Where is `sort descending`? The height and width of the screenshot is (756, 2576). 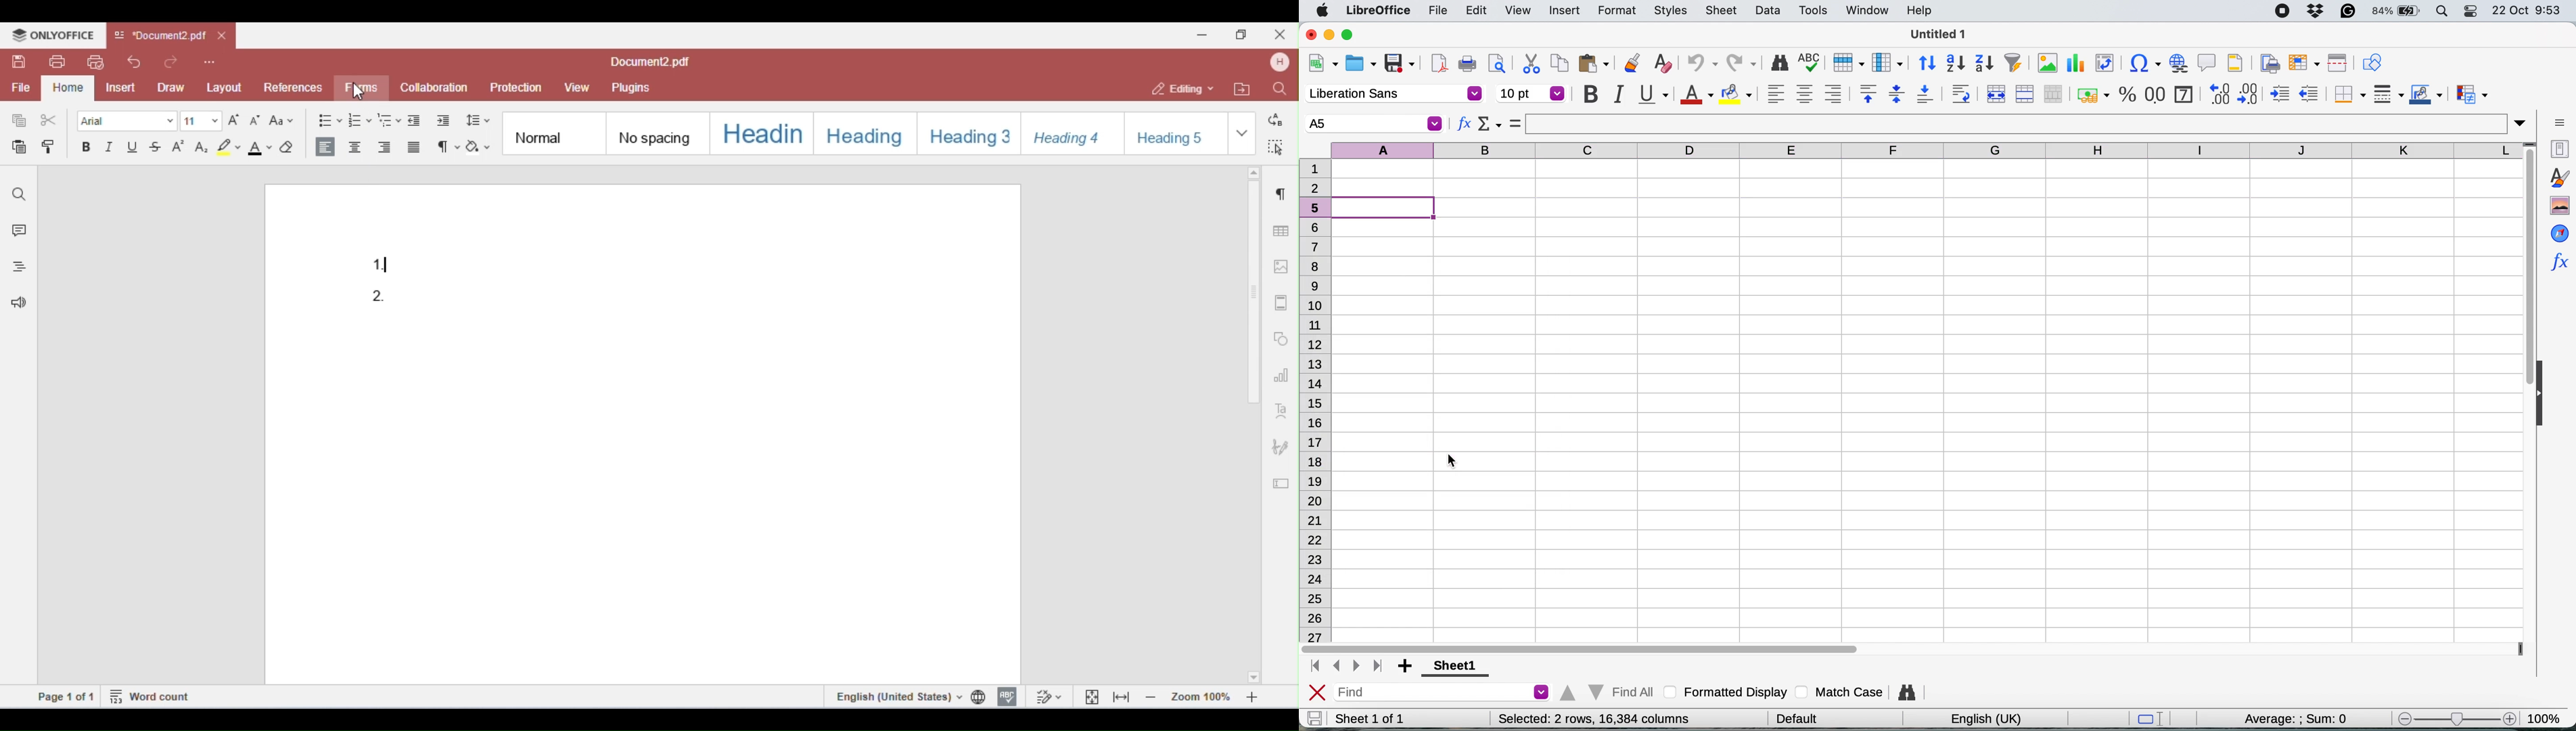
sort descending is located at coordinates (1985, 64).